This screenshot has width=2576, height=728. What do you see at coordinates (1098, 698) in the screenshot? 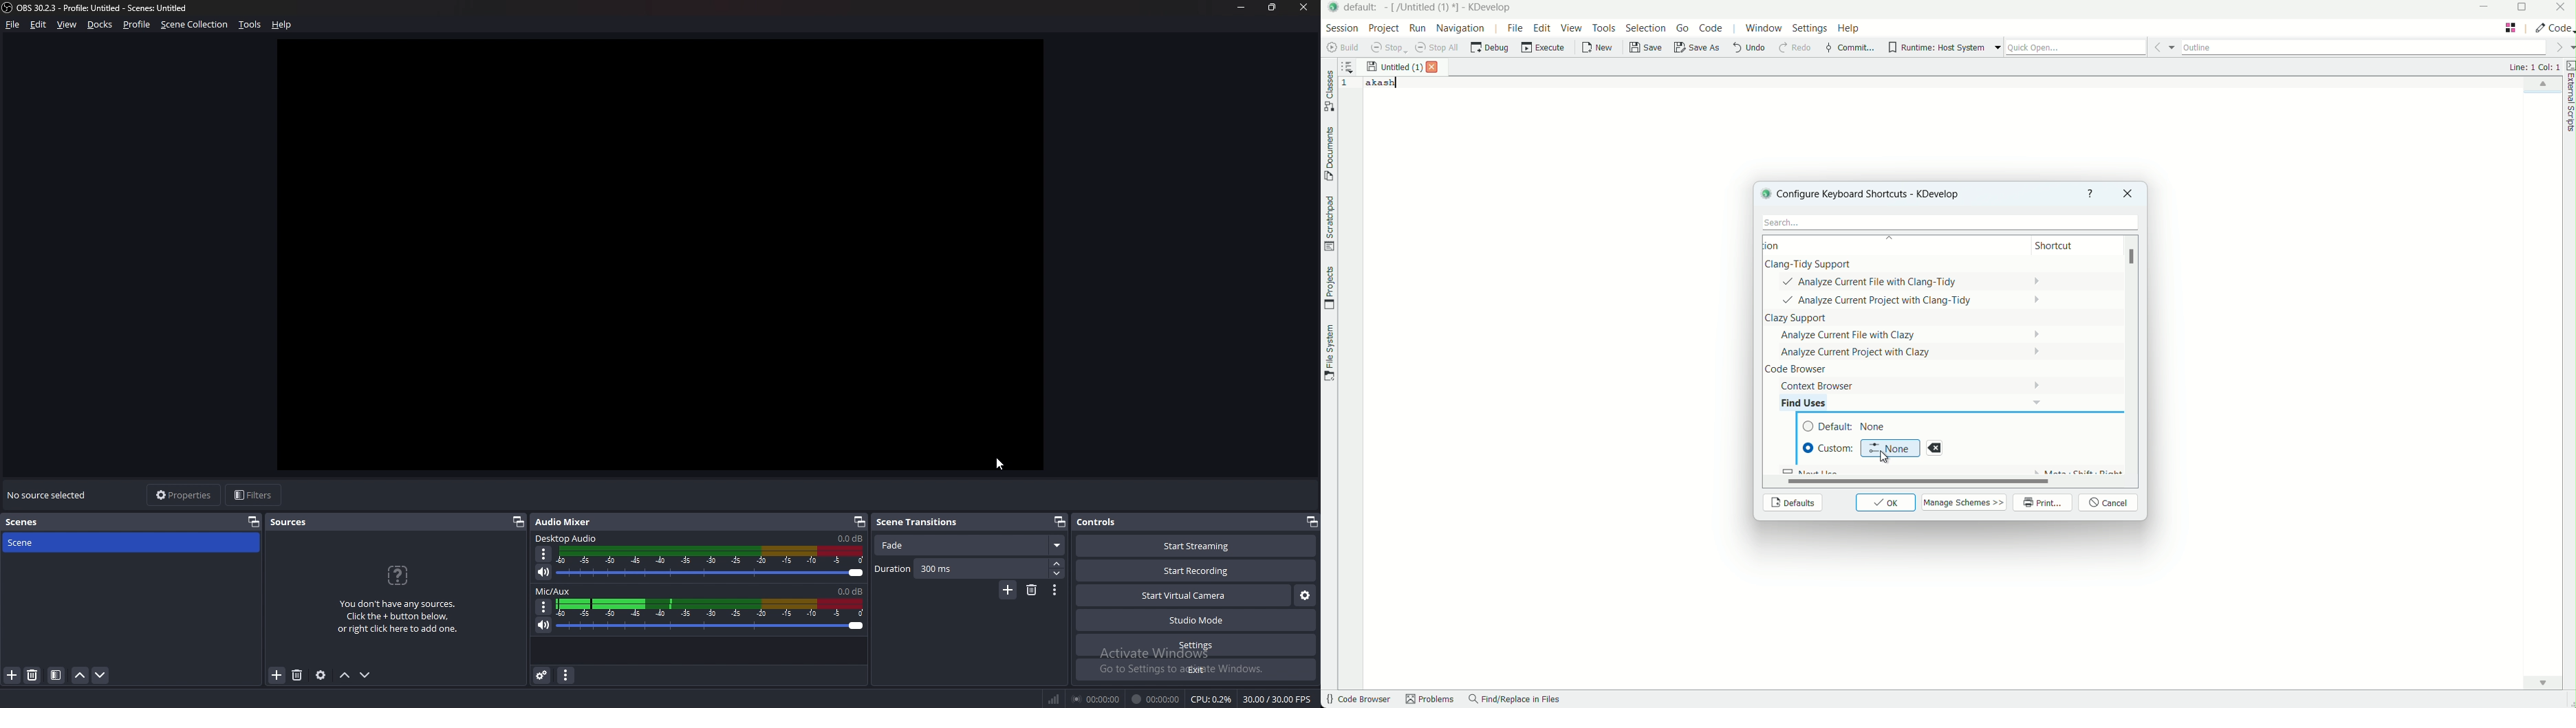
I see `00:00:00` at bounding box center [1098, 698].